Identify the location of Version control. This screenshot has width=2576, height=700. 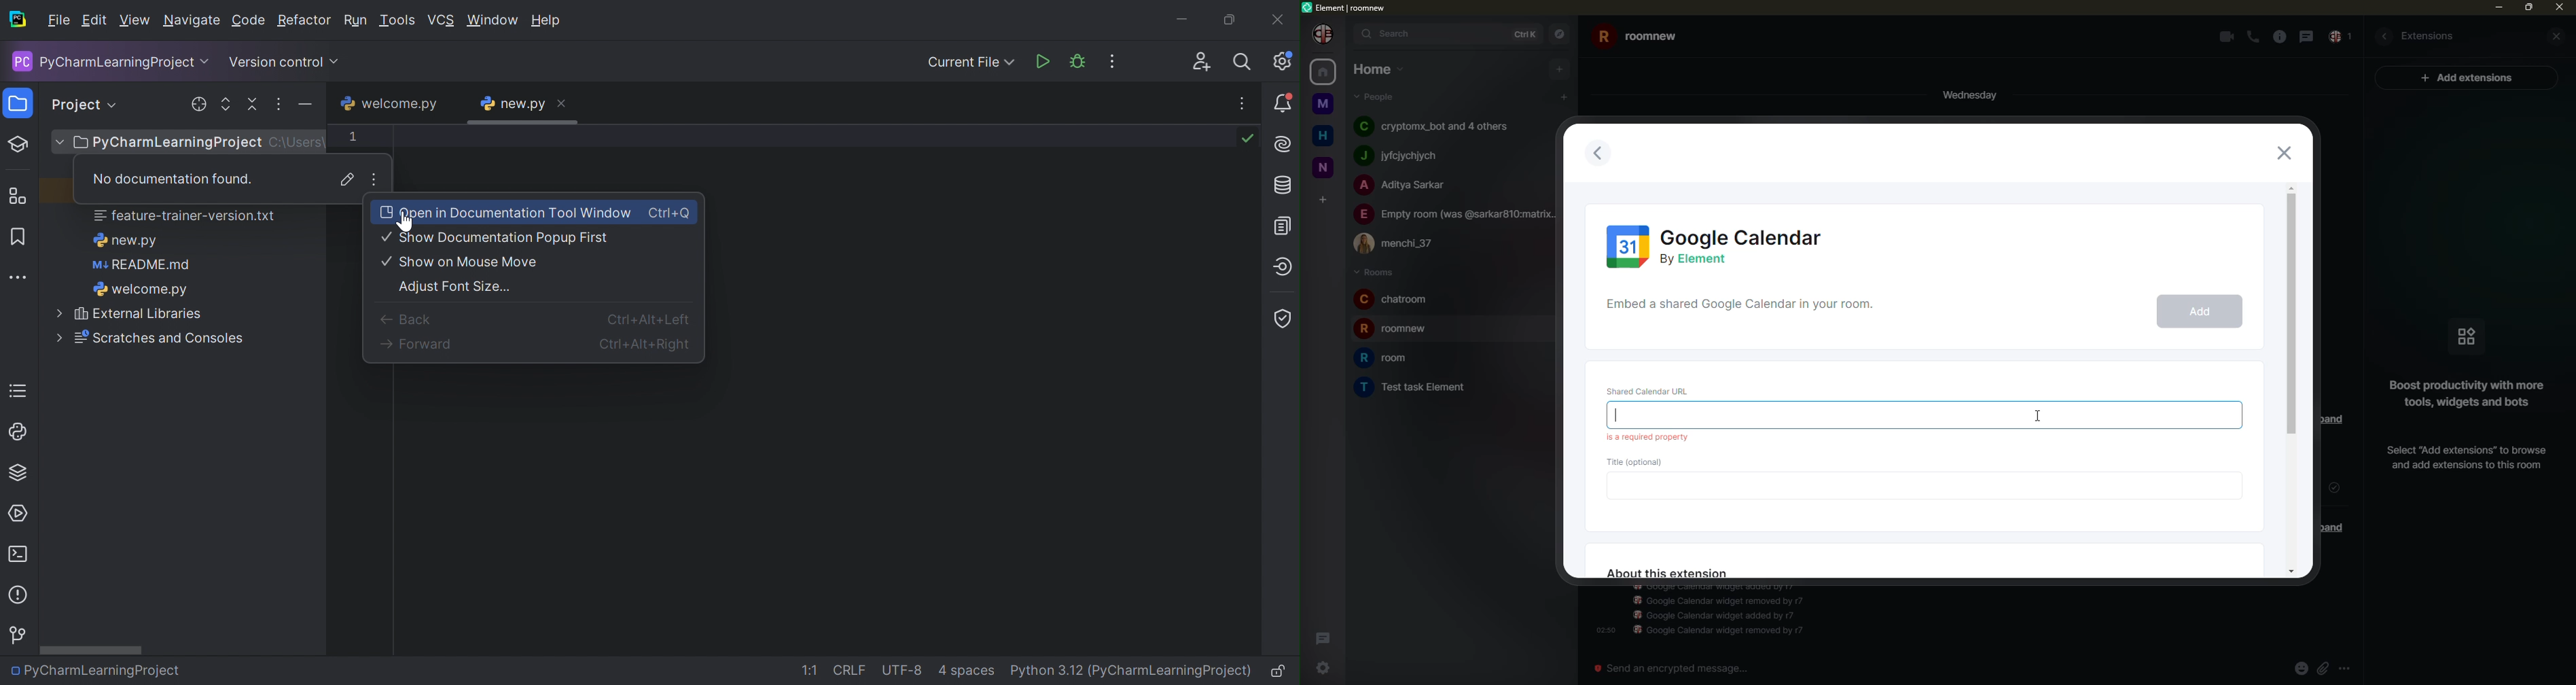
(276, 62).